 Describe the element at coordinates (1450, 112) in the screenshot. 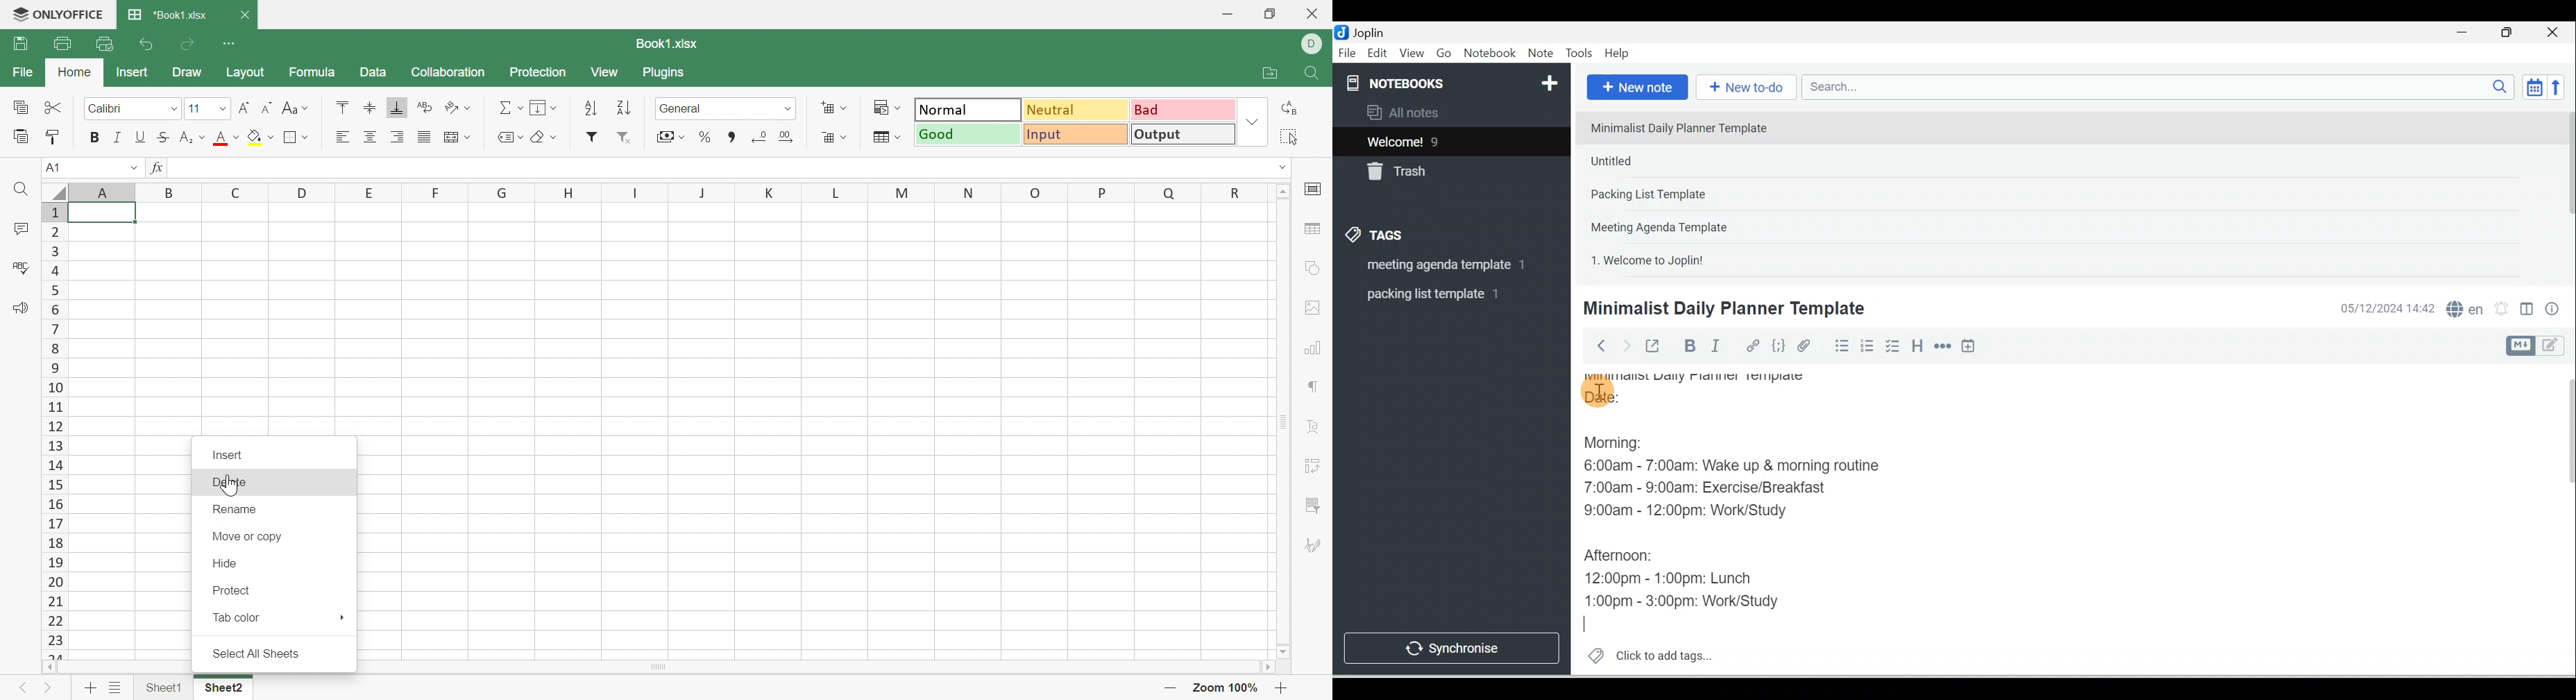

I see `All notes` at that location.